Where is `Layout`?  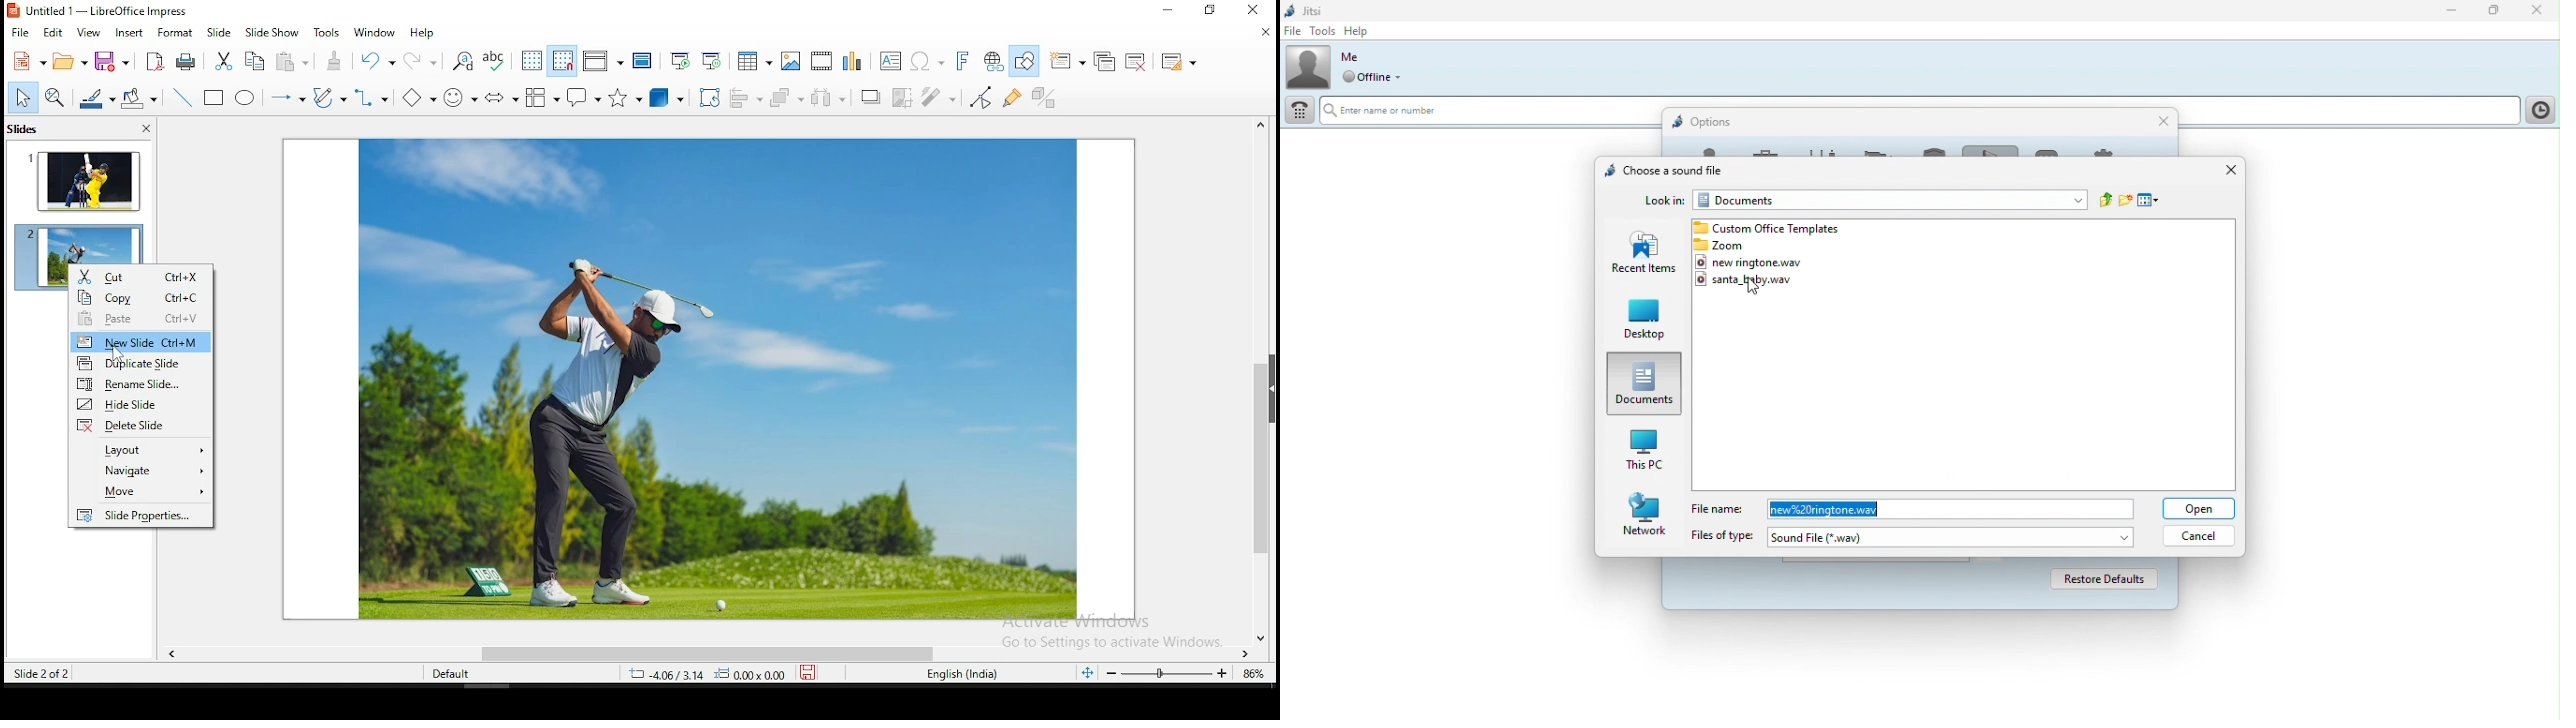
Layout is located at coordinates (143, 451).